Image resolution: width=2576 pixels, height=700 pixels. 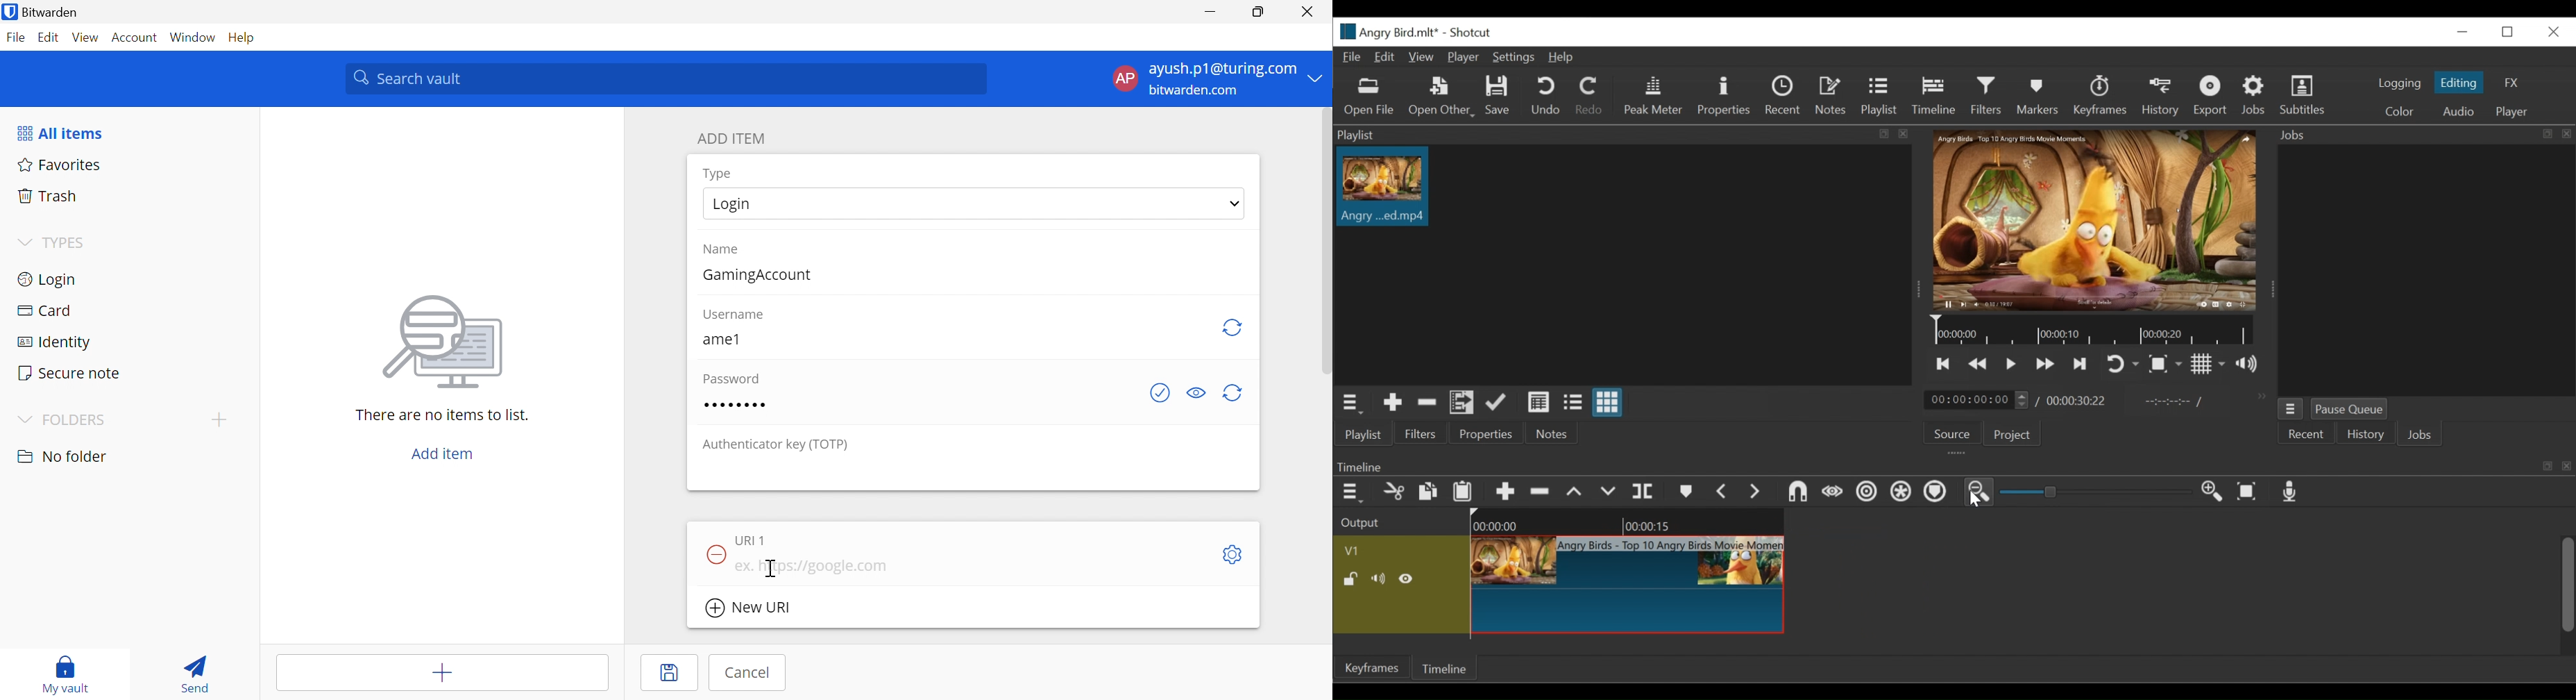 I want to click on View as files, so click(x=1574, y=402).